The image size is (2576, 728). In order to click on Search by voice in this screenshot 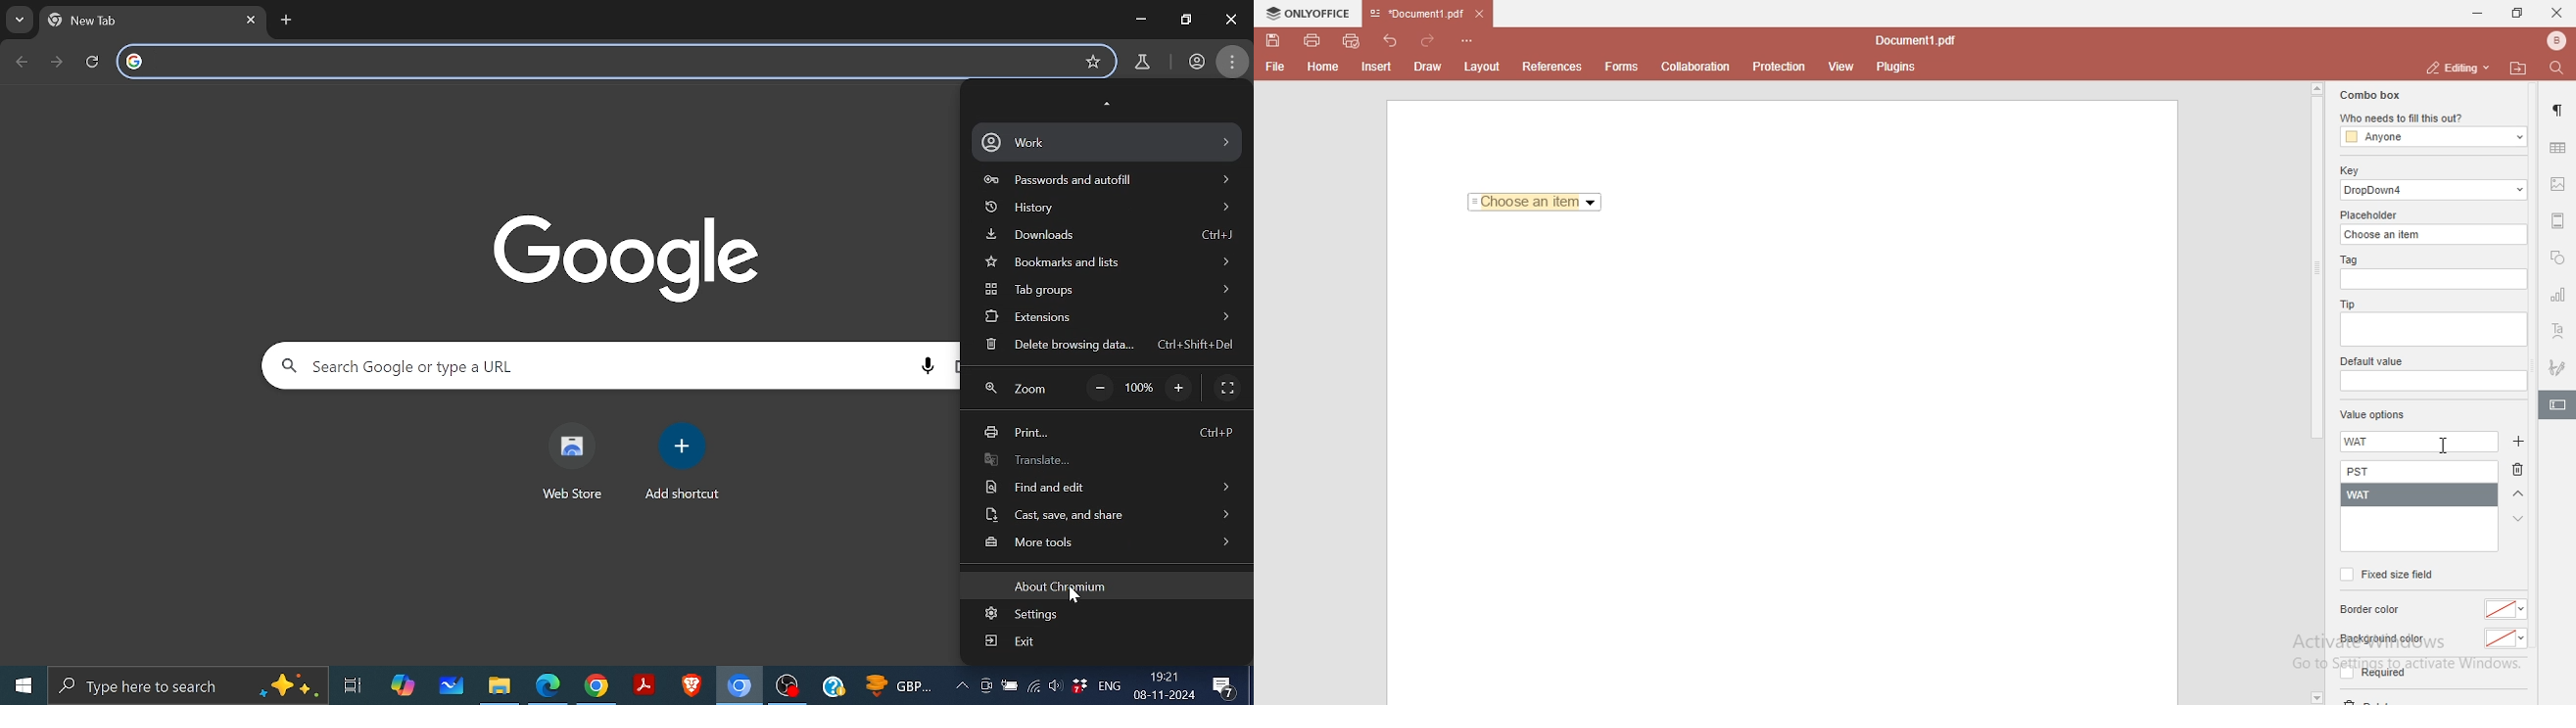, I will do `click(929, 367)`.